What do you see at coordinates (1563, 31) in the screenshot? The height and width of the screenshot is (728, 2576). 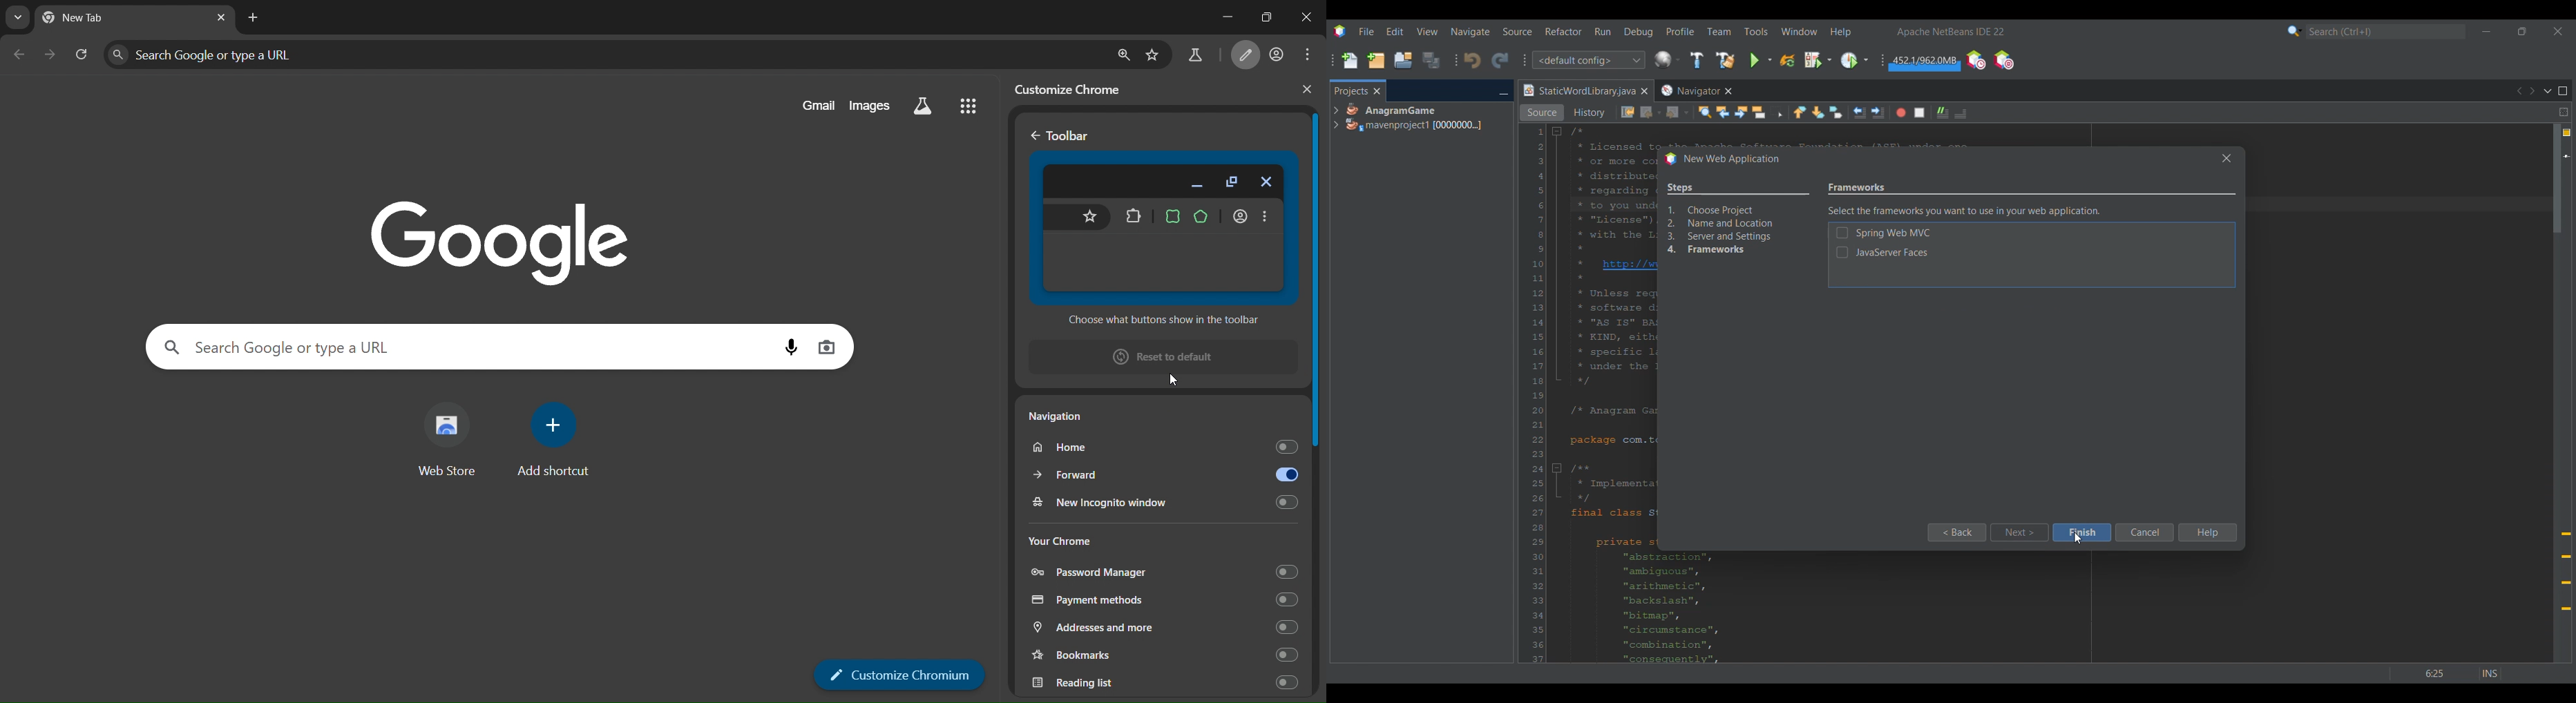 I see `Refactor menu` at bounding box center [1563, 31].